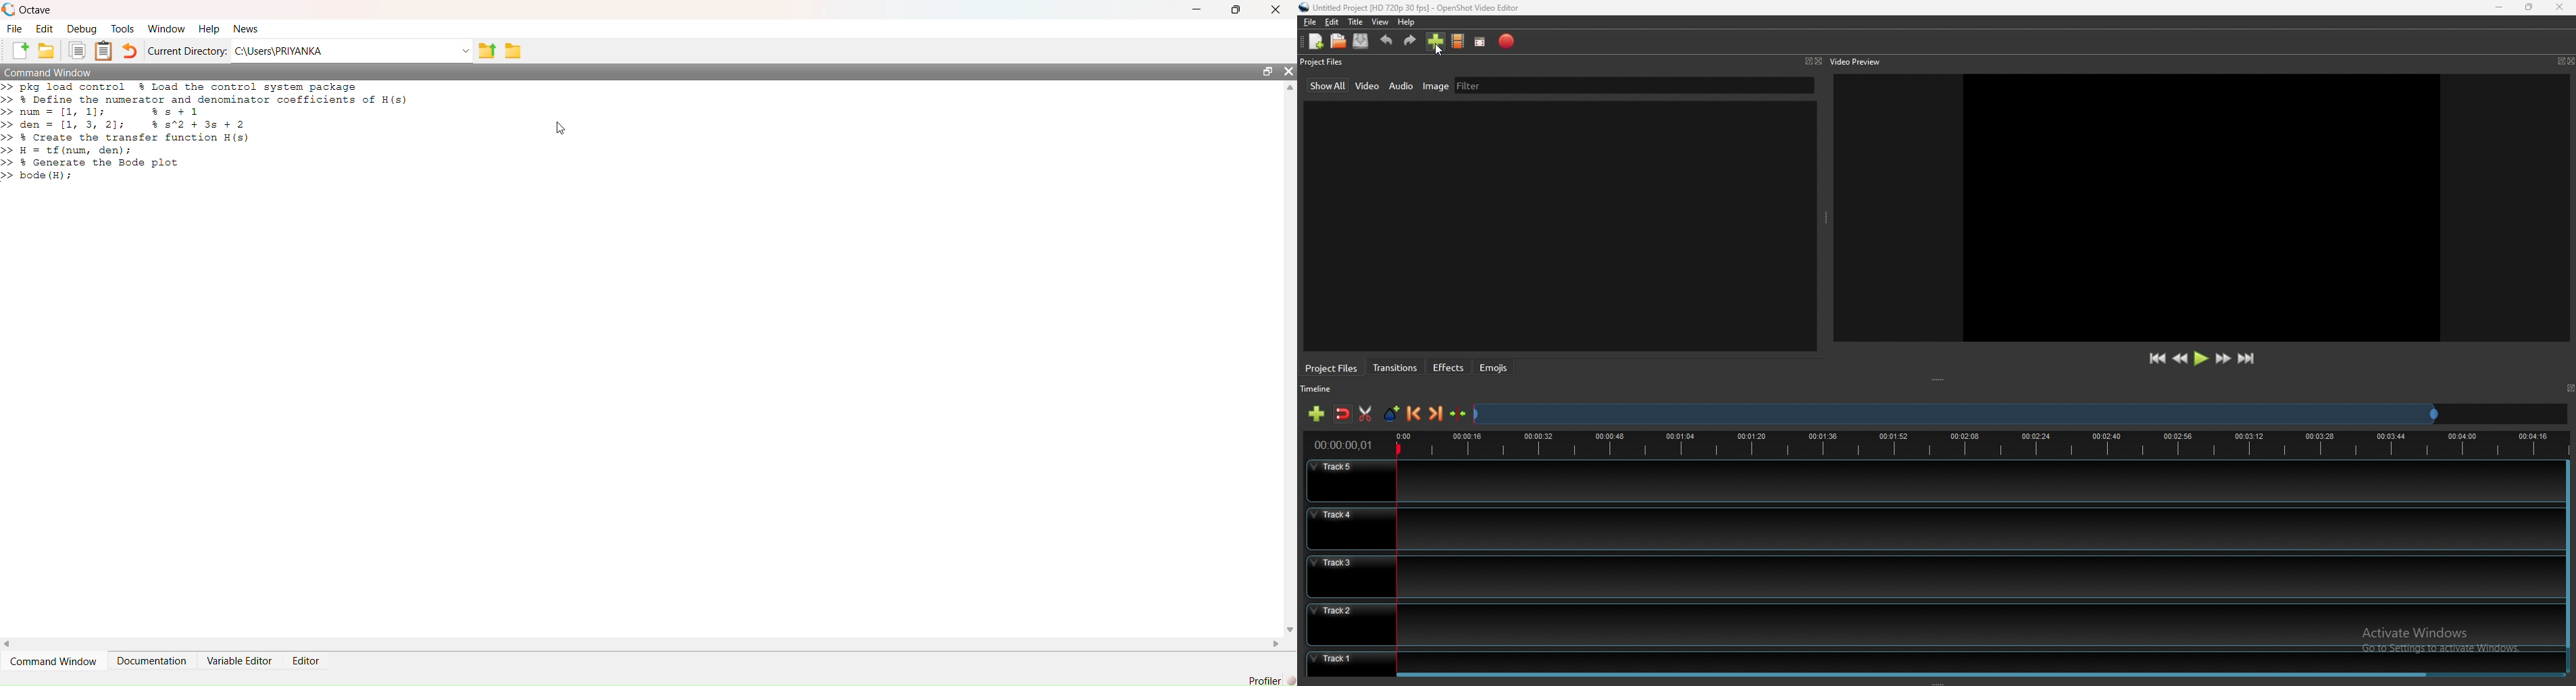 This screenshot has height=700, width=2576. Describe the element at coordinates (2570, 386) in the screenshot. I see `bookmark` at that location.